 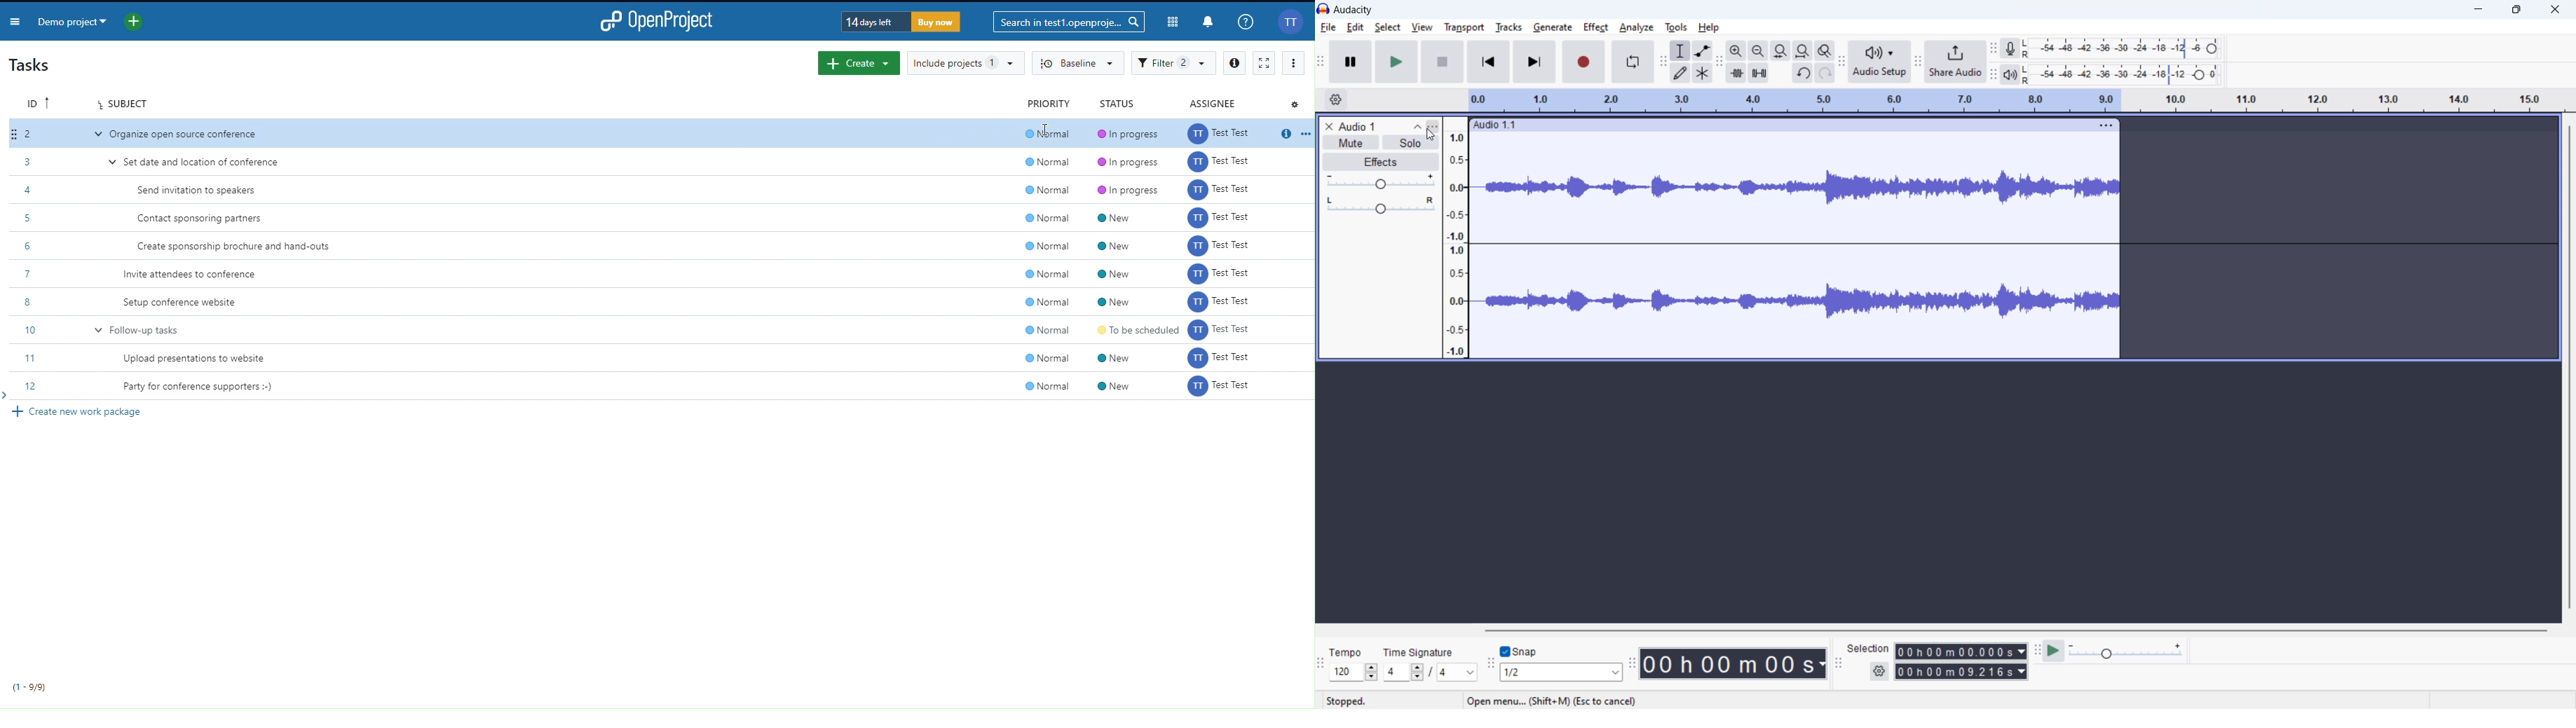 I want to click on undo, so click(x=1802, y=73).